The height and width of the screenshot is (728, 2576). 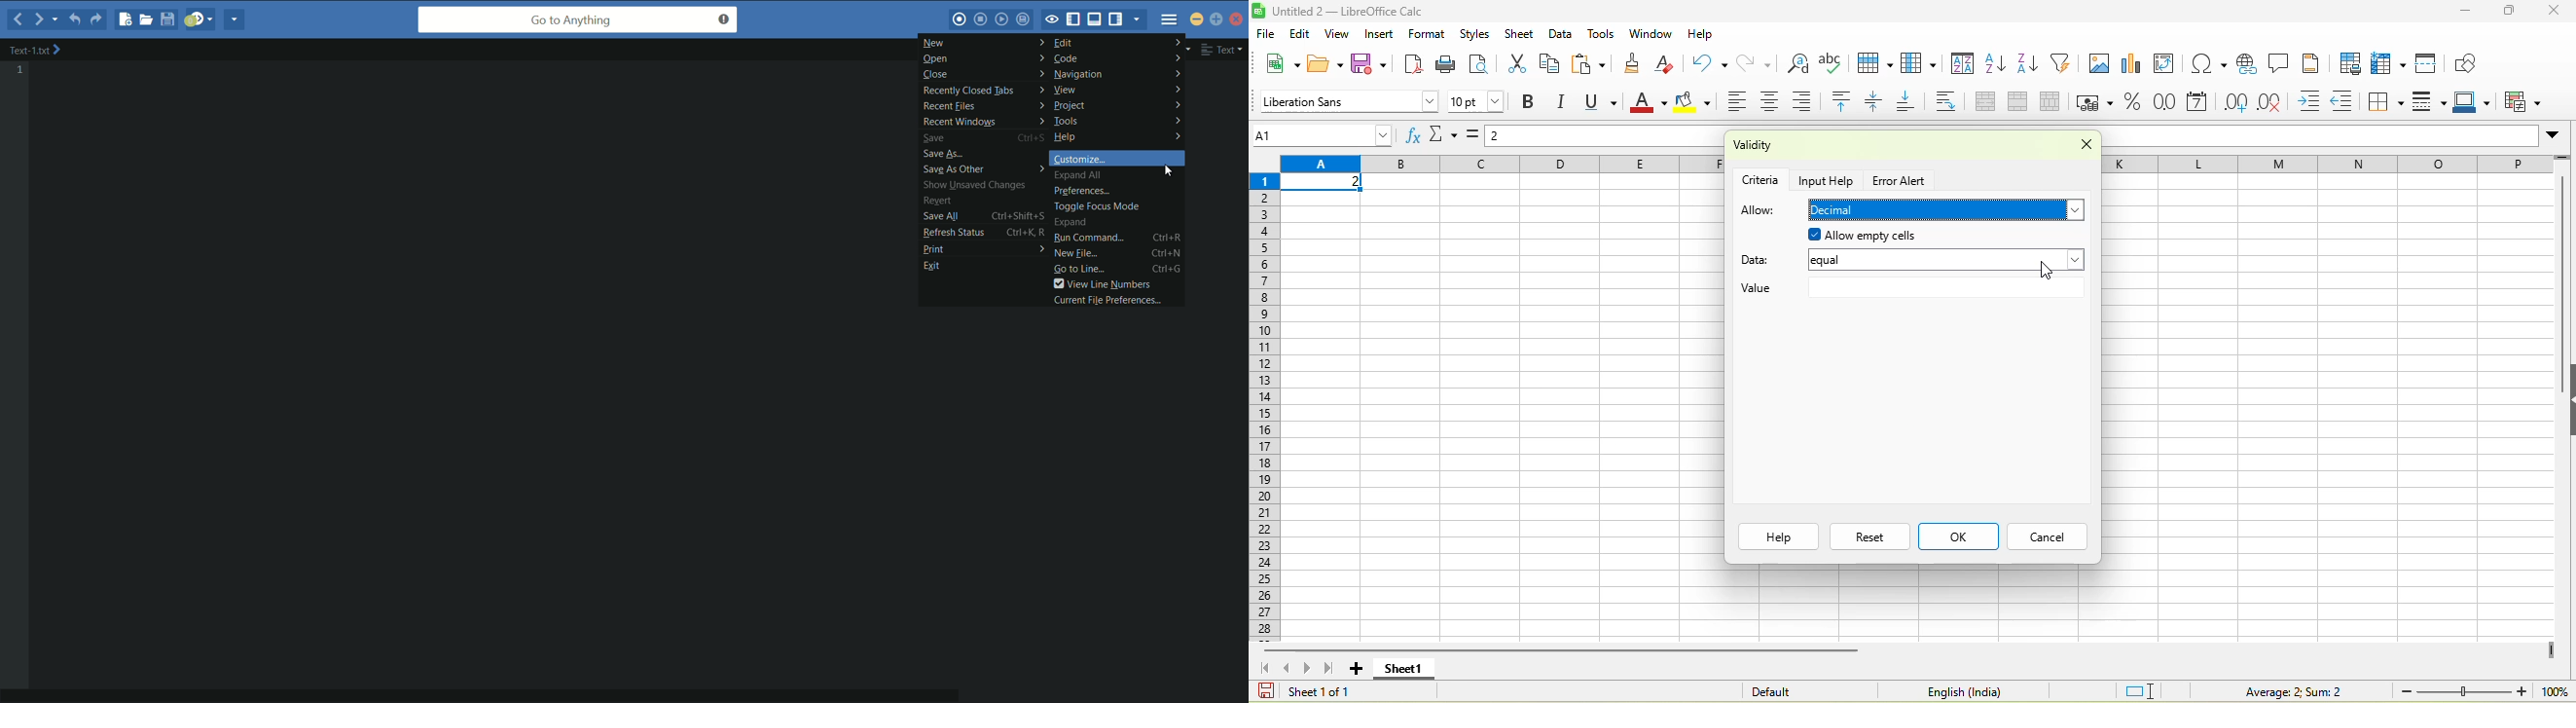 What do you see at coordinates (1281, 62) in the screenshot?
I see `new` at bounding box center [1281, 62].